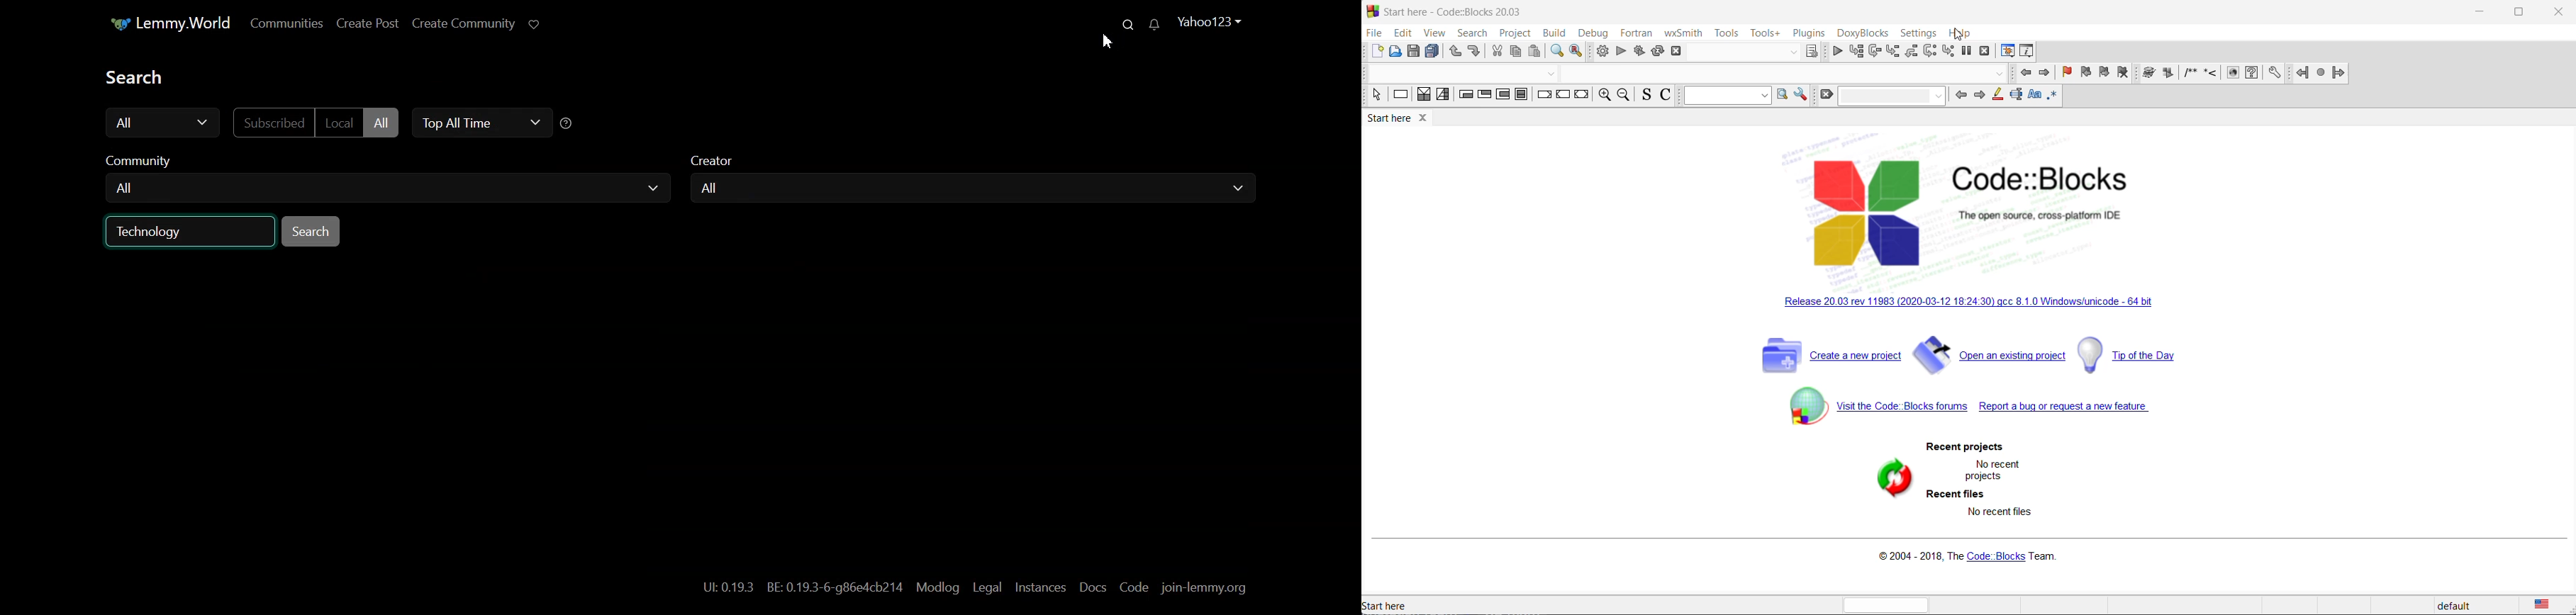 The height and width of the screenshot is (616, 2576). I want to click on view, so click(1433, 32).